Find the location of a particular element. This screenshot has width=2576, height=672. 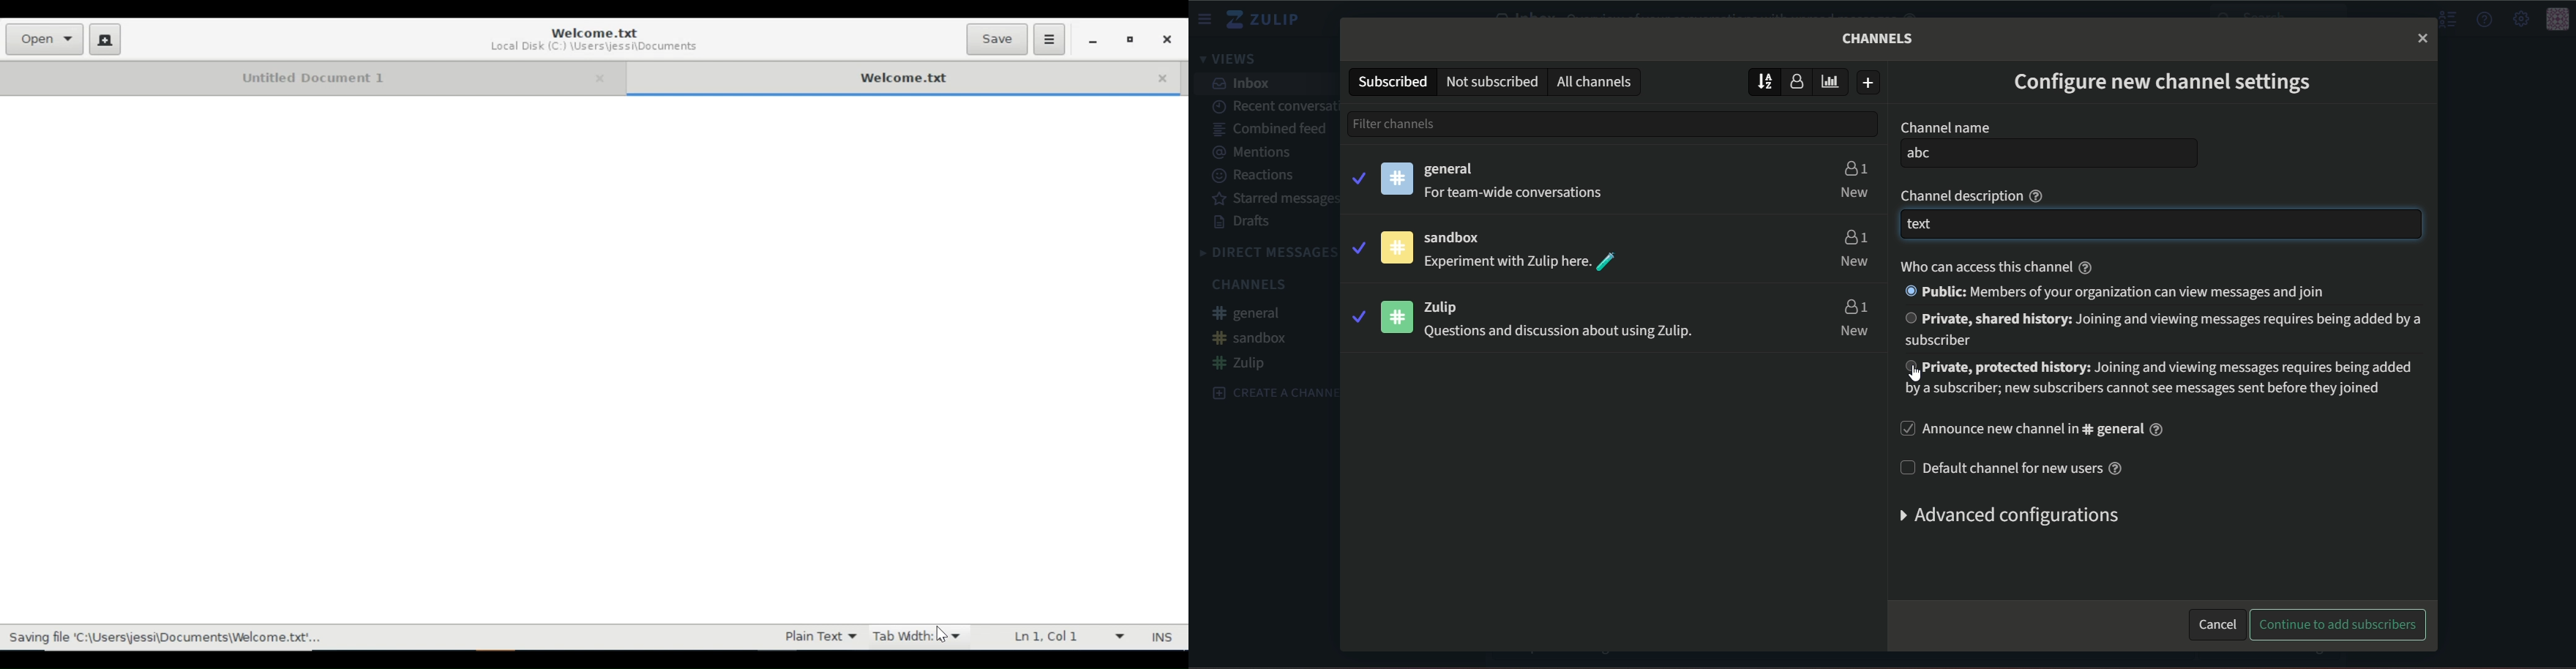

 Public: Members of your organization can view messages and join is located at coordinates (2120, 291).